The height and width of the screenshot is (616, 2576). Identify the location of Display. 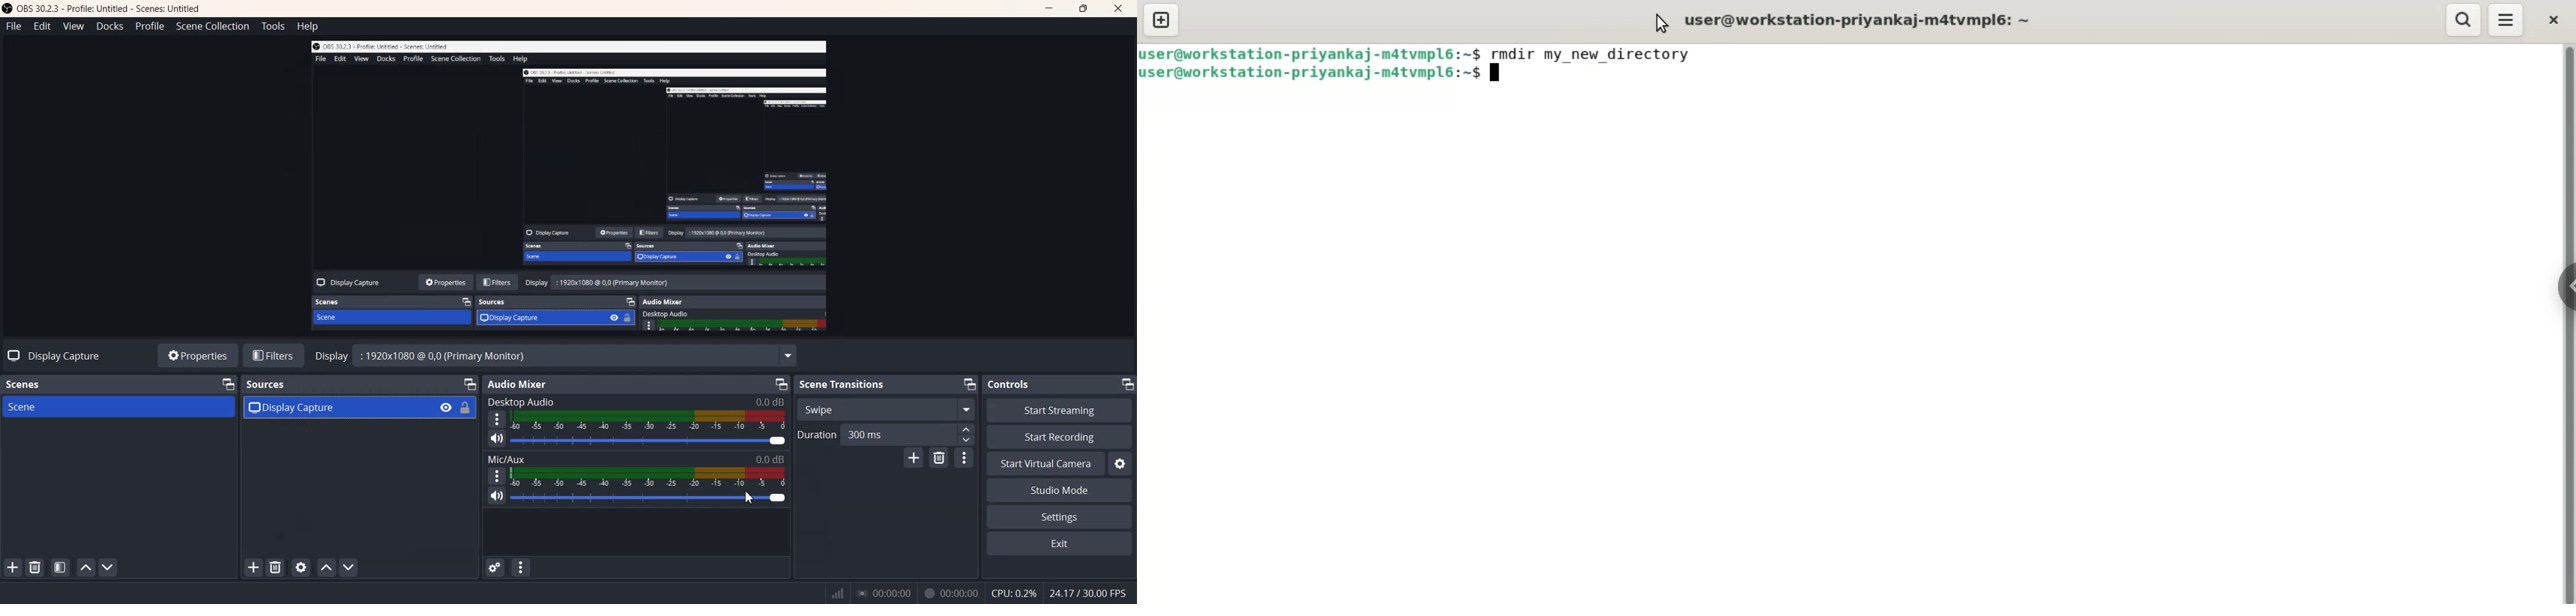
(332, 356).